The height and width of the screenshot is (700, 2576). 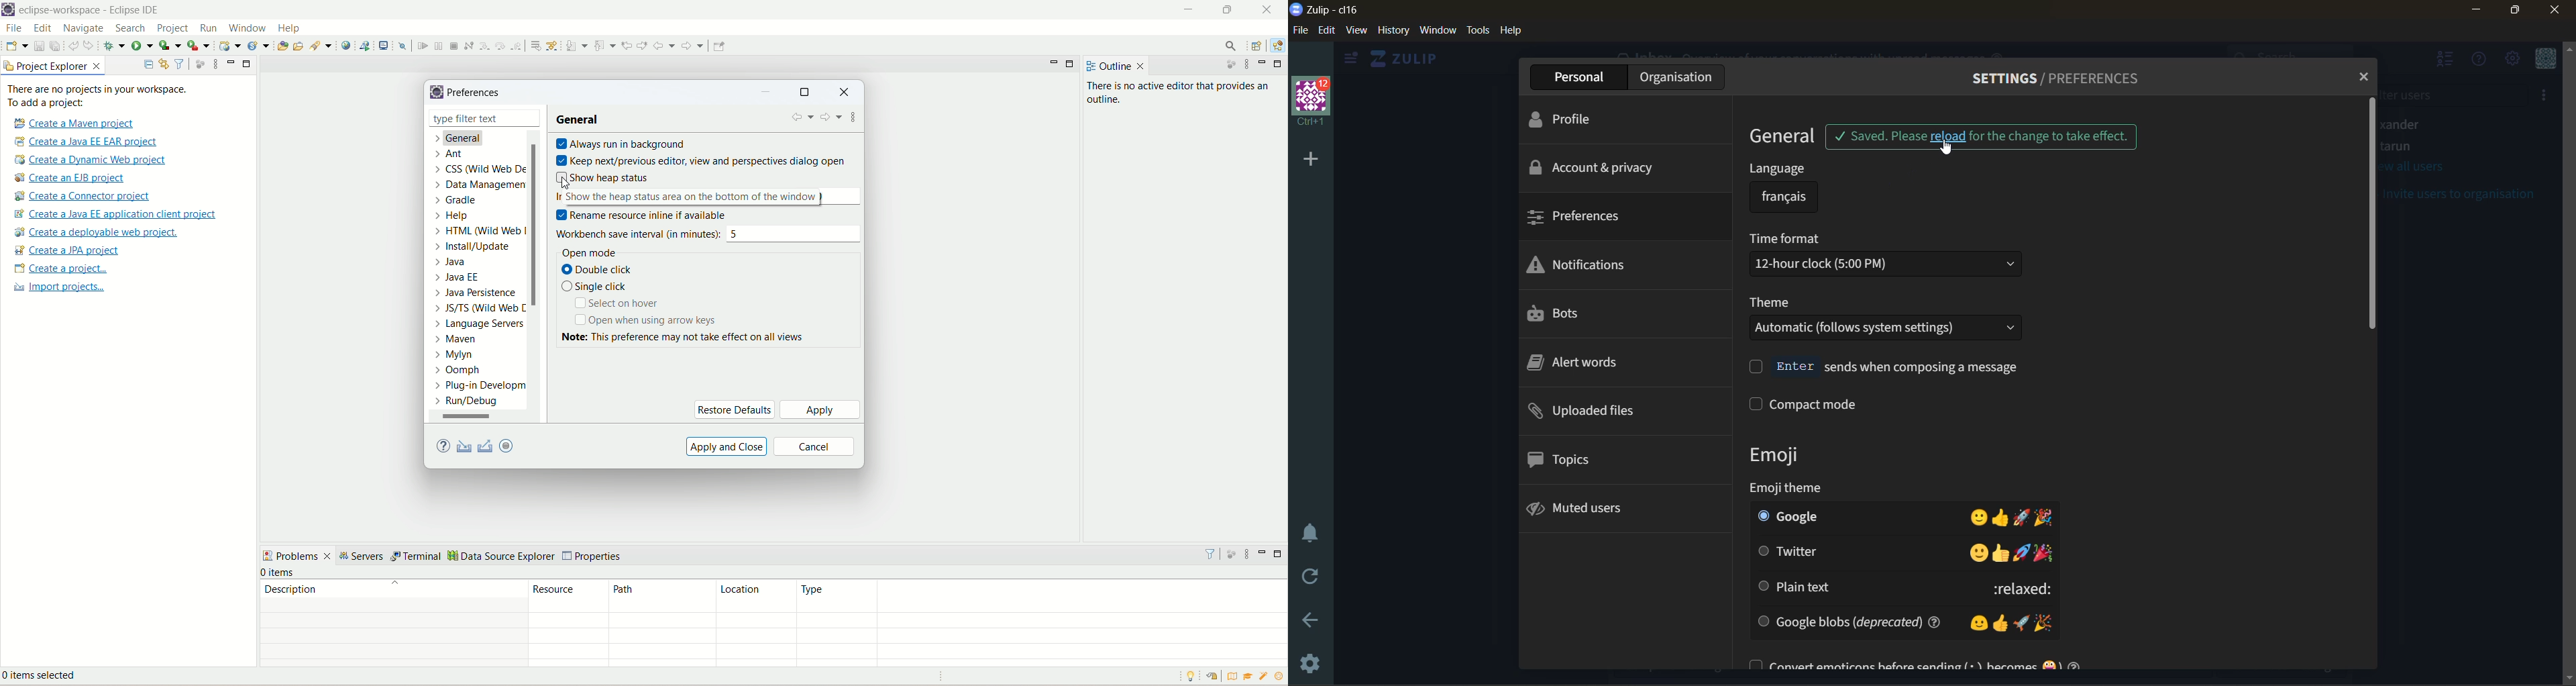 I want to click on create a Java EE application client project, so click(x=115, y=215).